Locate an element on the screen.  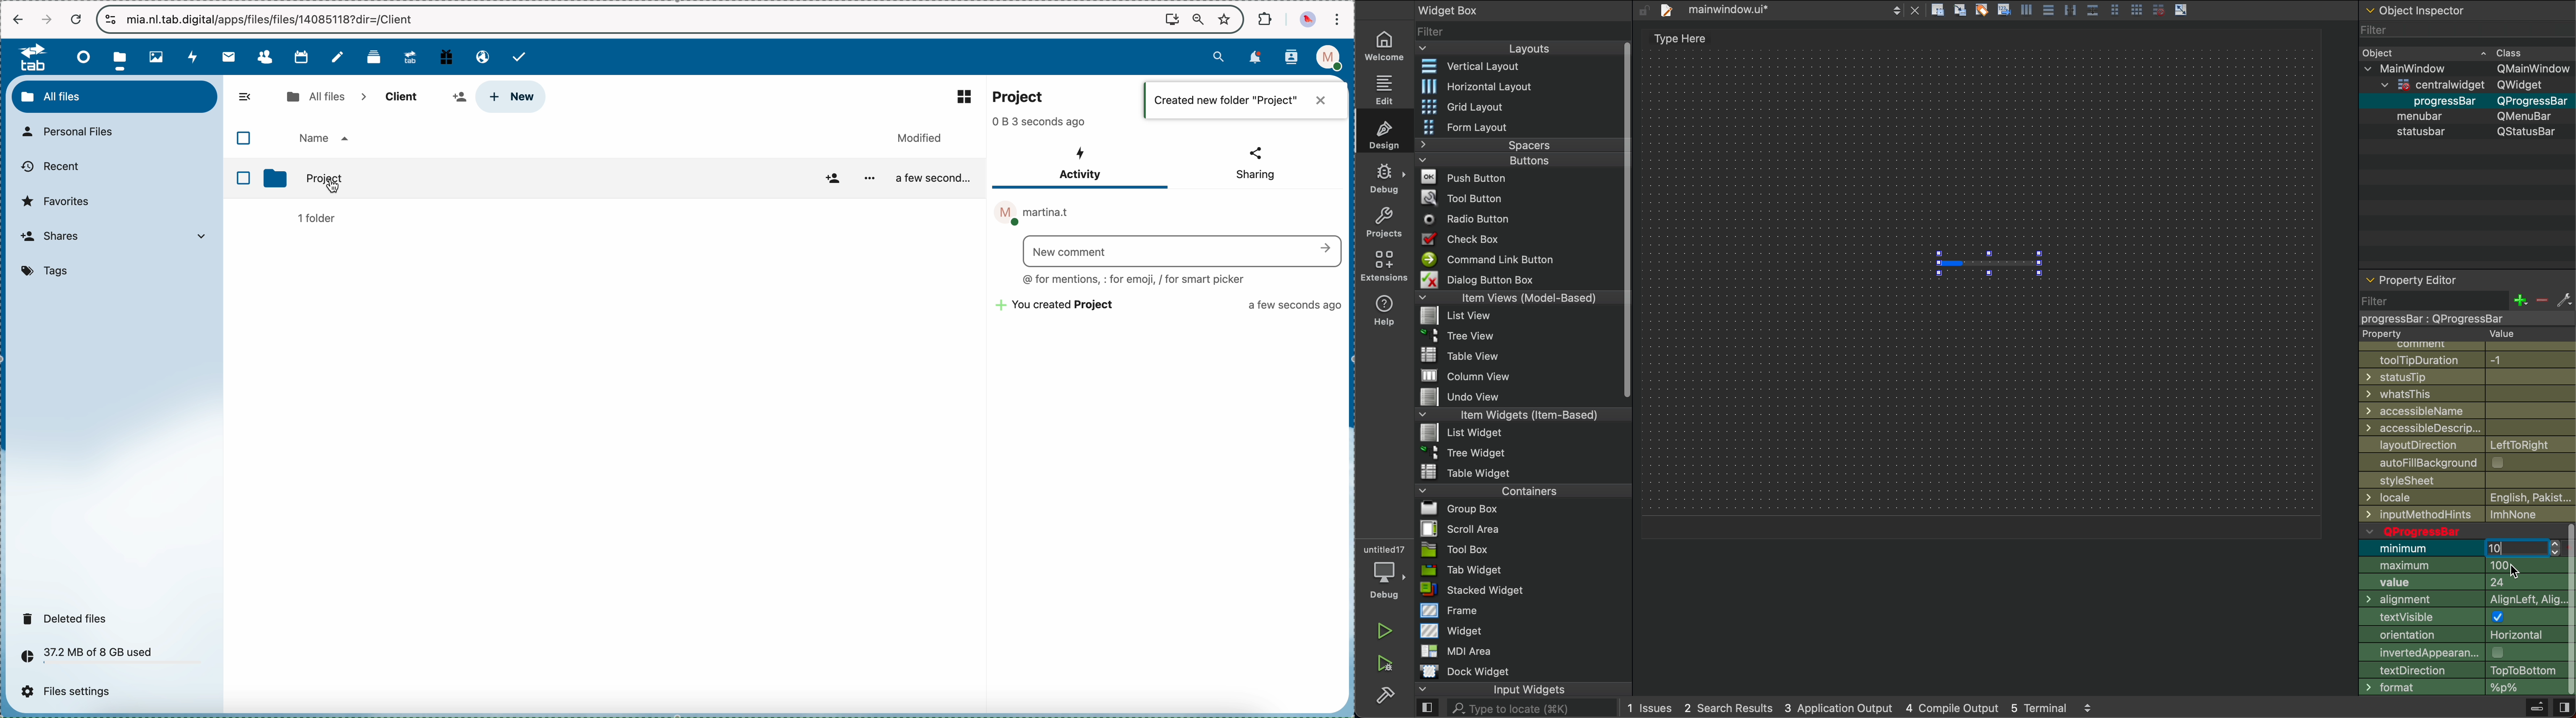
Container is located at coordinates (1498, 490).